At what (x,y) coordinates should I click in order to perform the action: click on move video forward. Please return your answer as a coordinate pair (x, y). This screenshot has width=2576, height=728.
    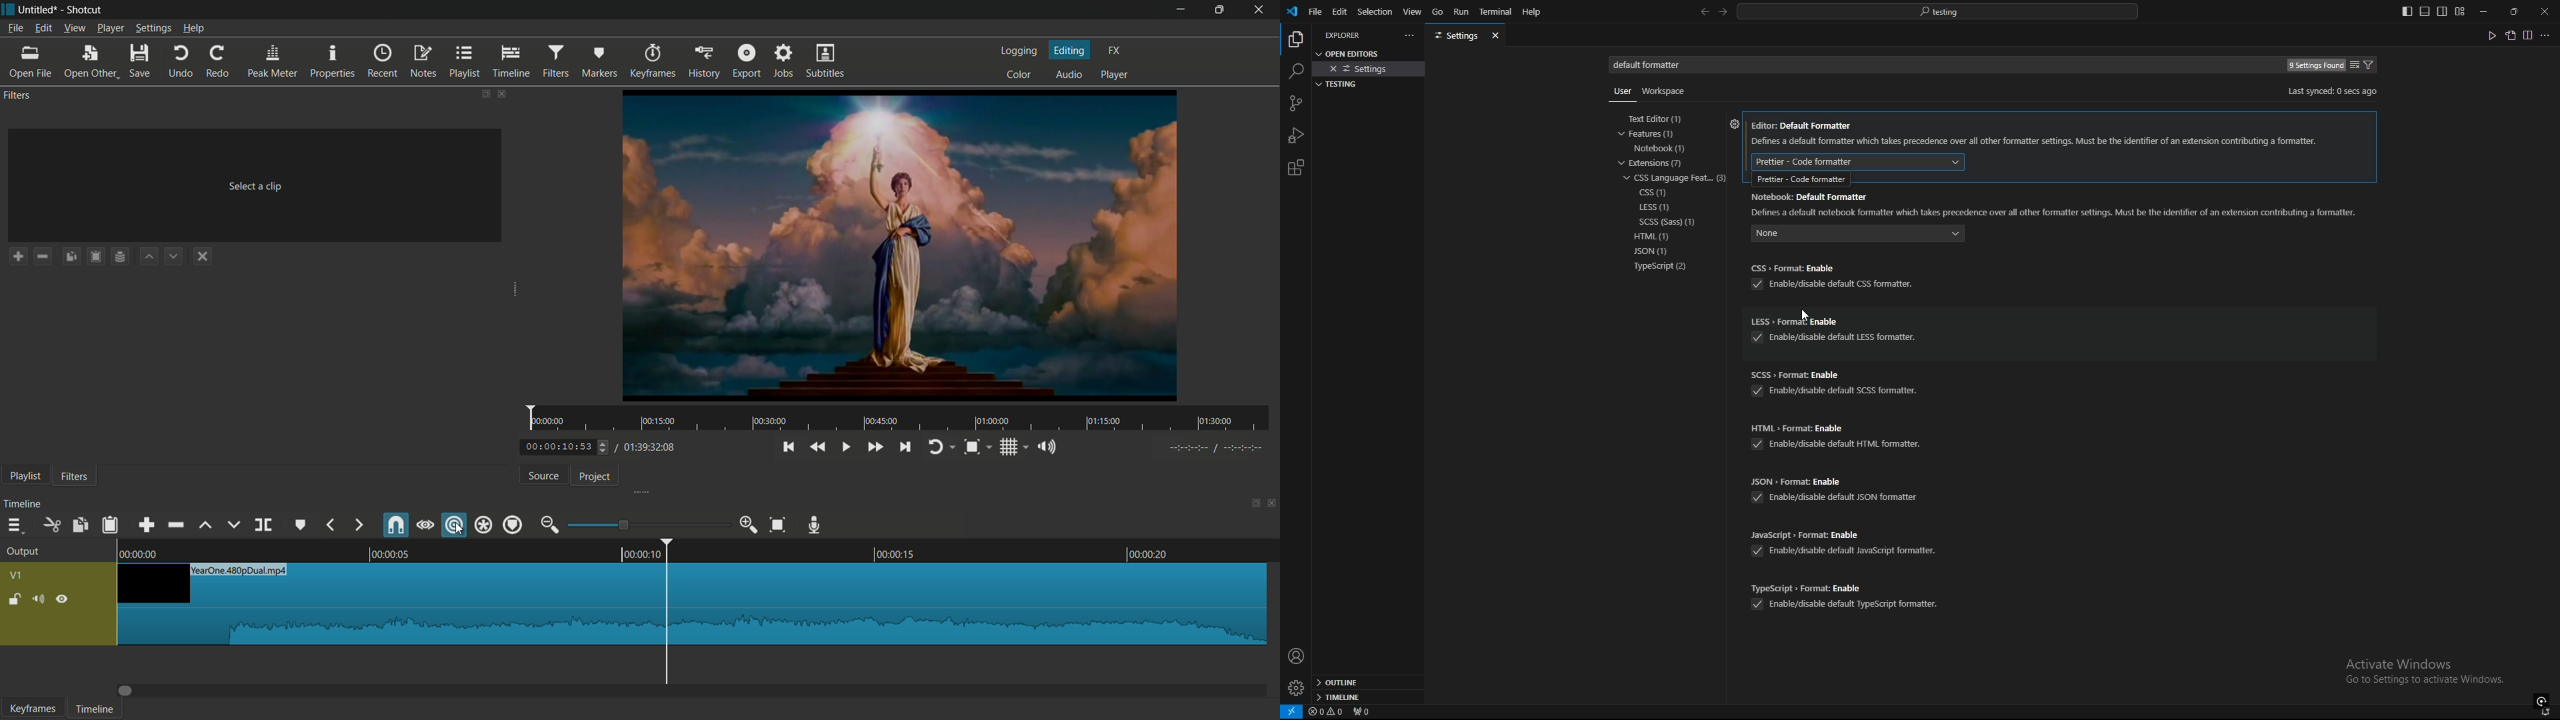
    Looking at the image, I should click on (130, 691).